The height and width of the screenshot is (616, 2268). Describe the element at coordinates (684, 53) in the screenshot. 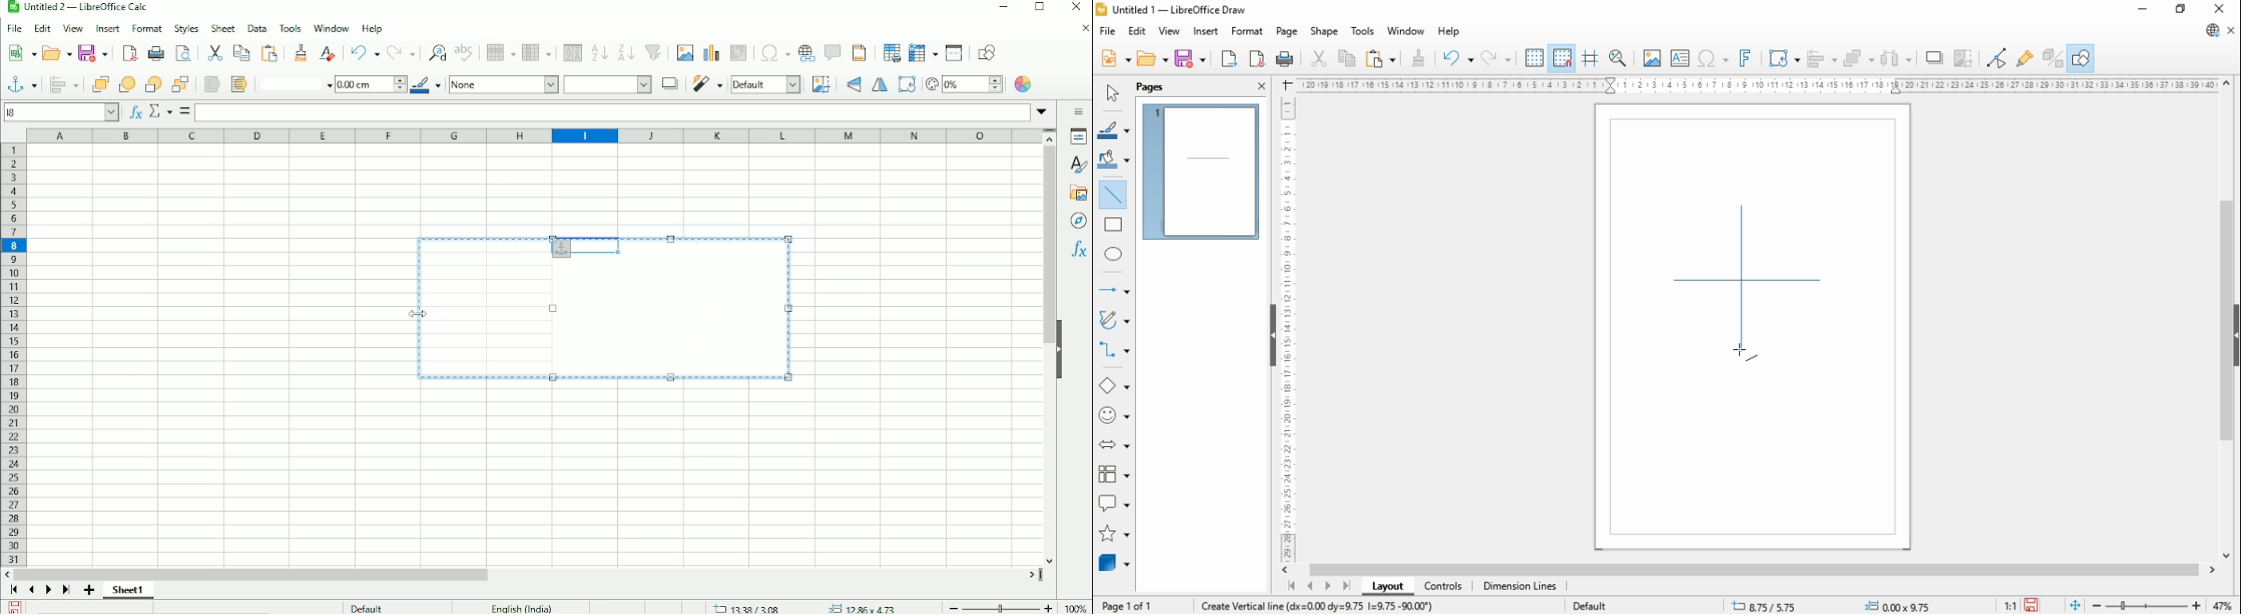

I see `Insert image` at that location.